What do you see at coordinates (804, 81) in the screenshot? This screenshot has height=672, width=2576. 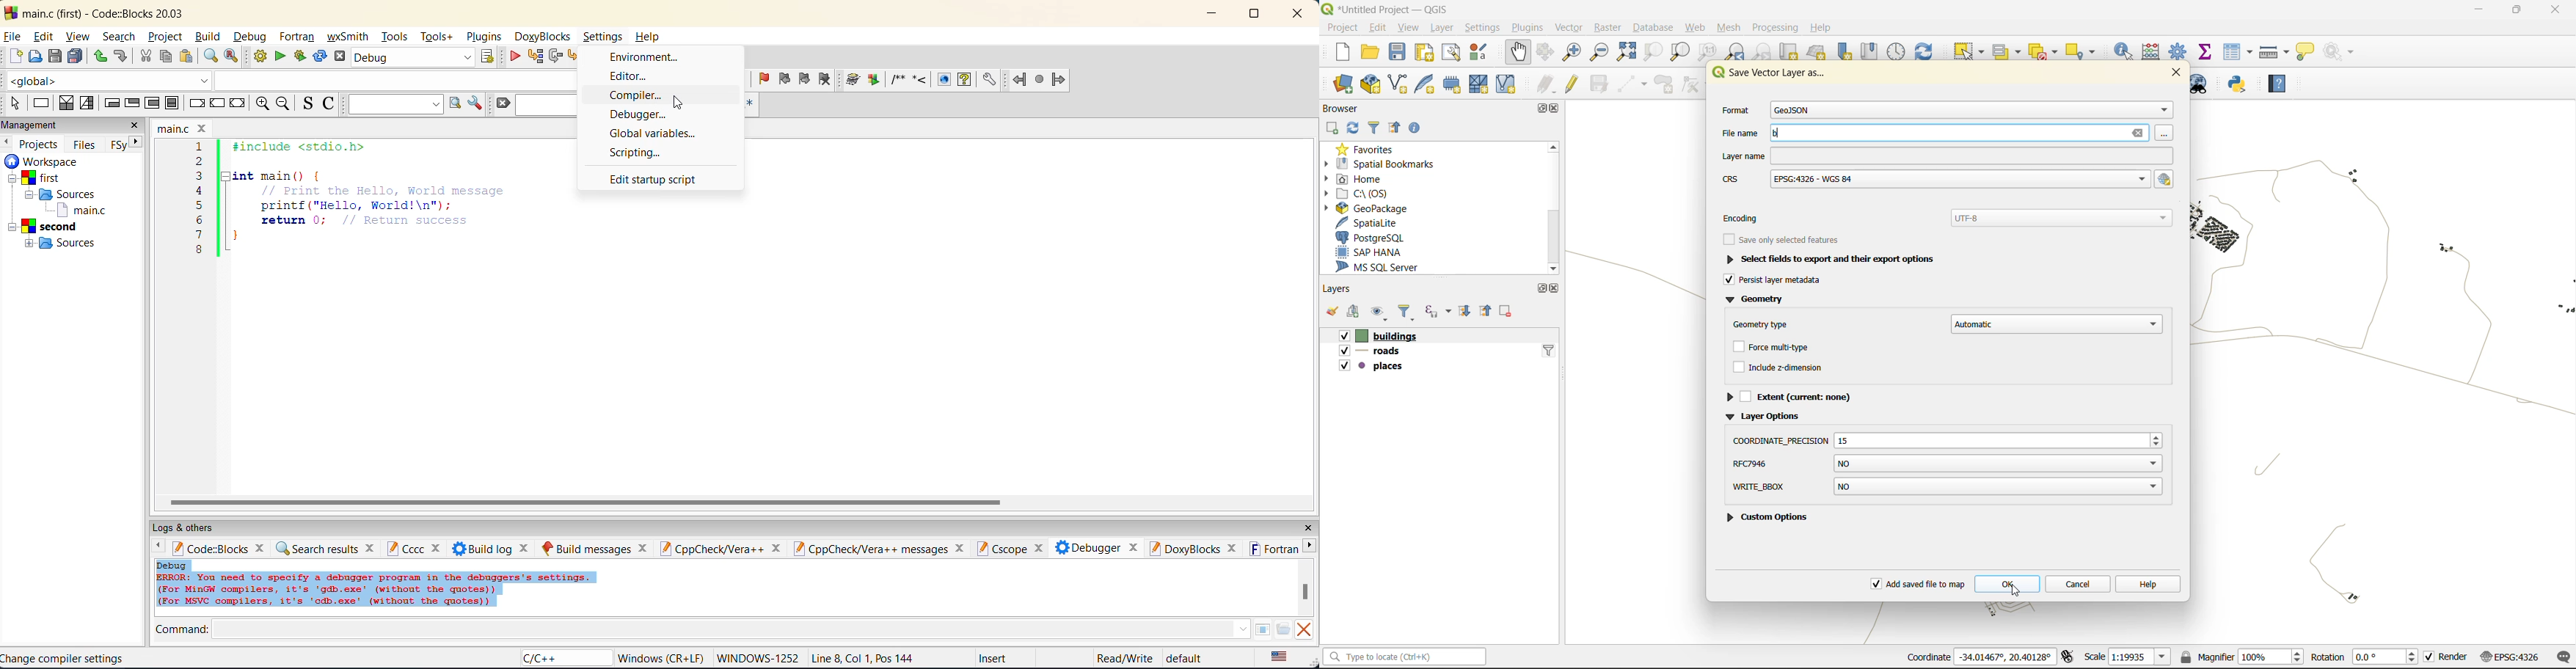 I see `next bookmark` at bounding box center [804, 81].